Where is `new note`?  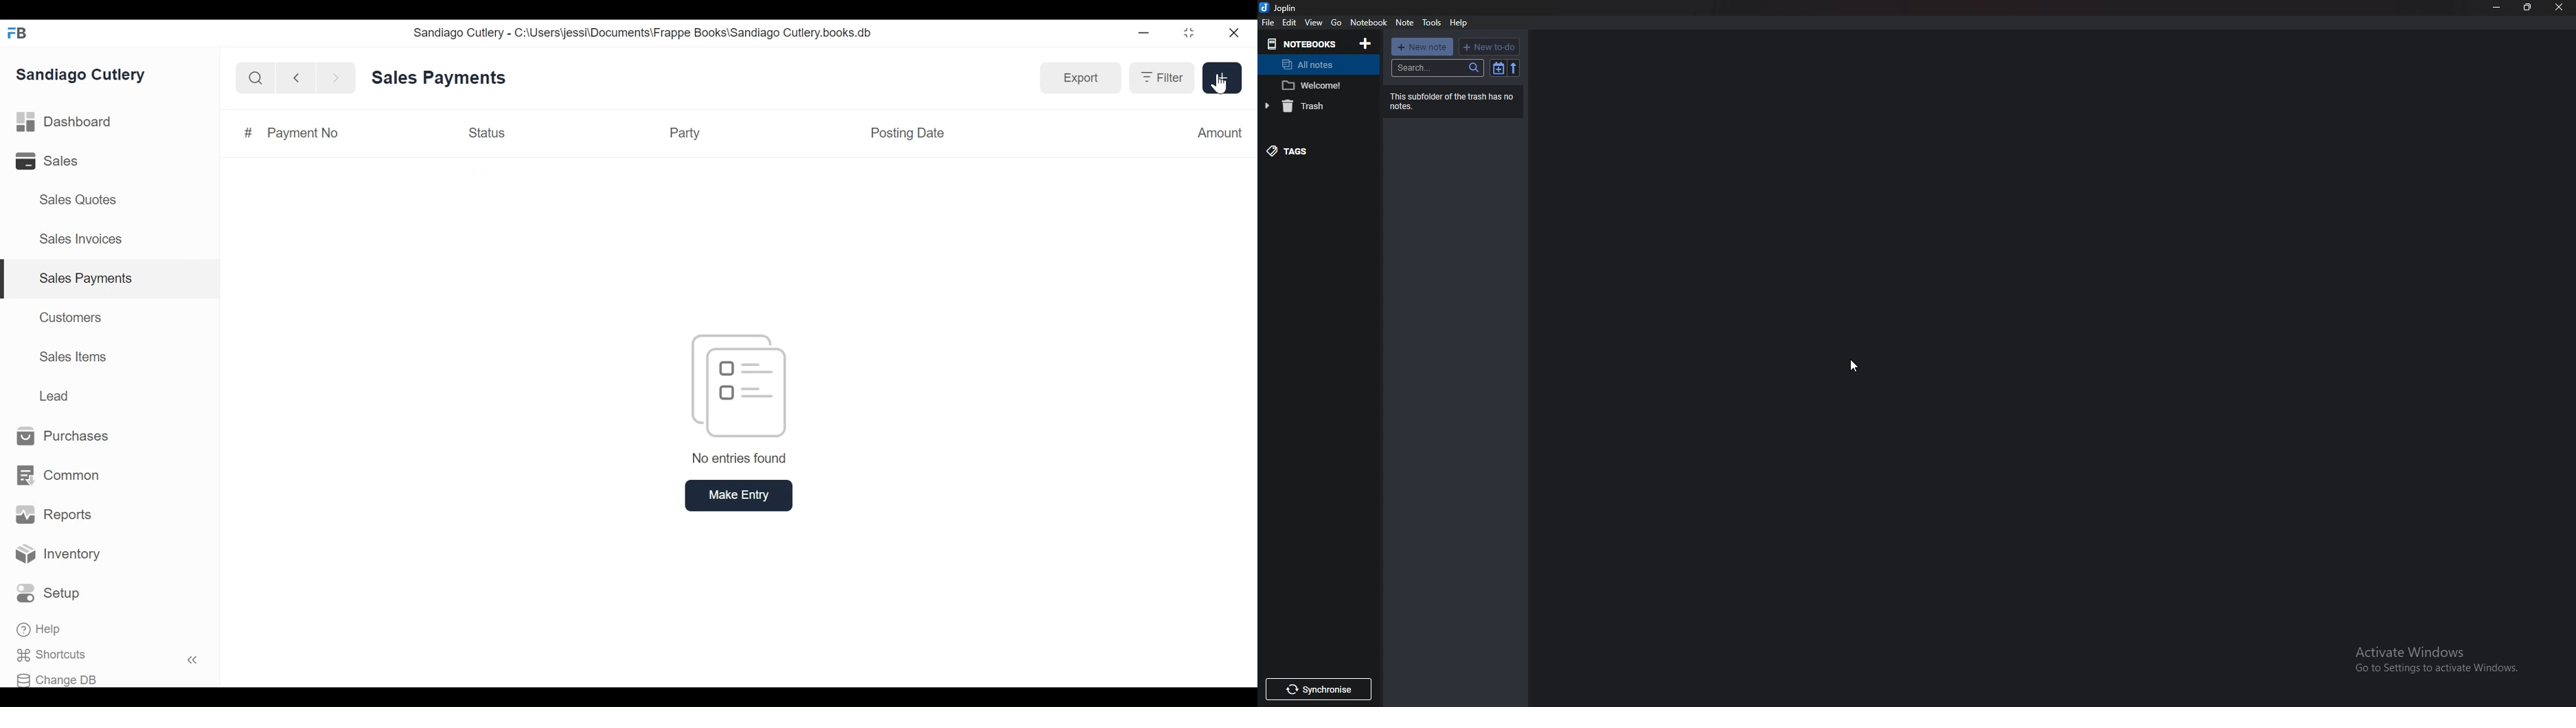
new note is located at coordinates (1423, 47).